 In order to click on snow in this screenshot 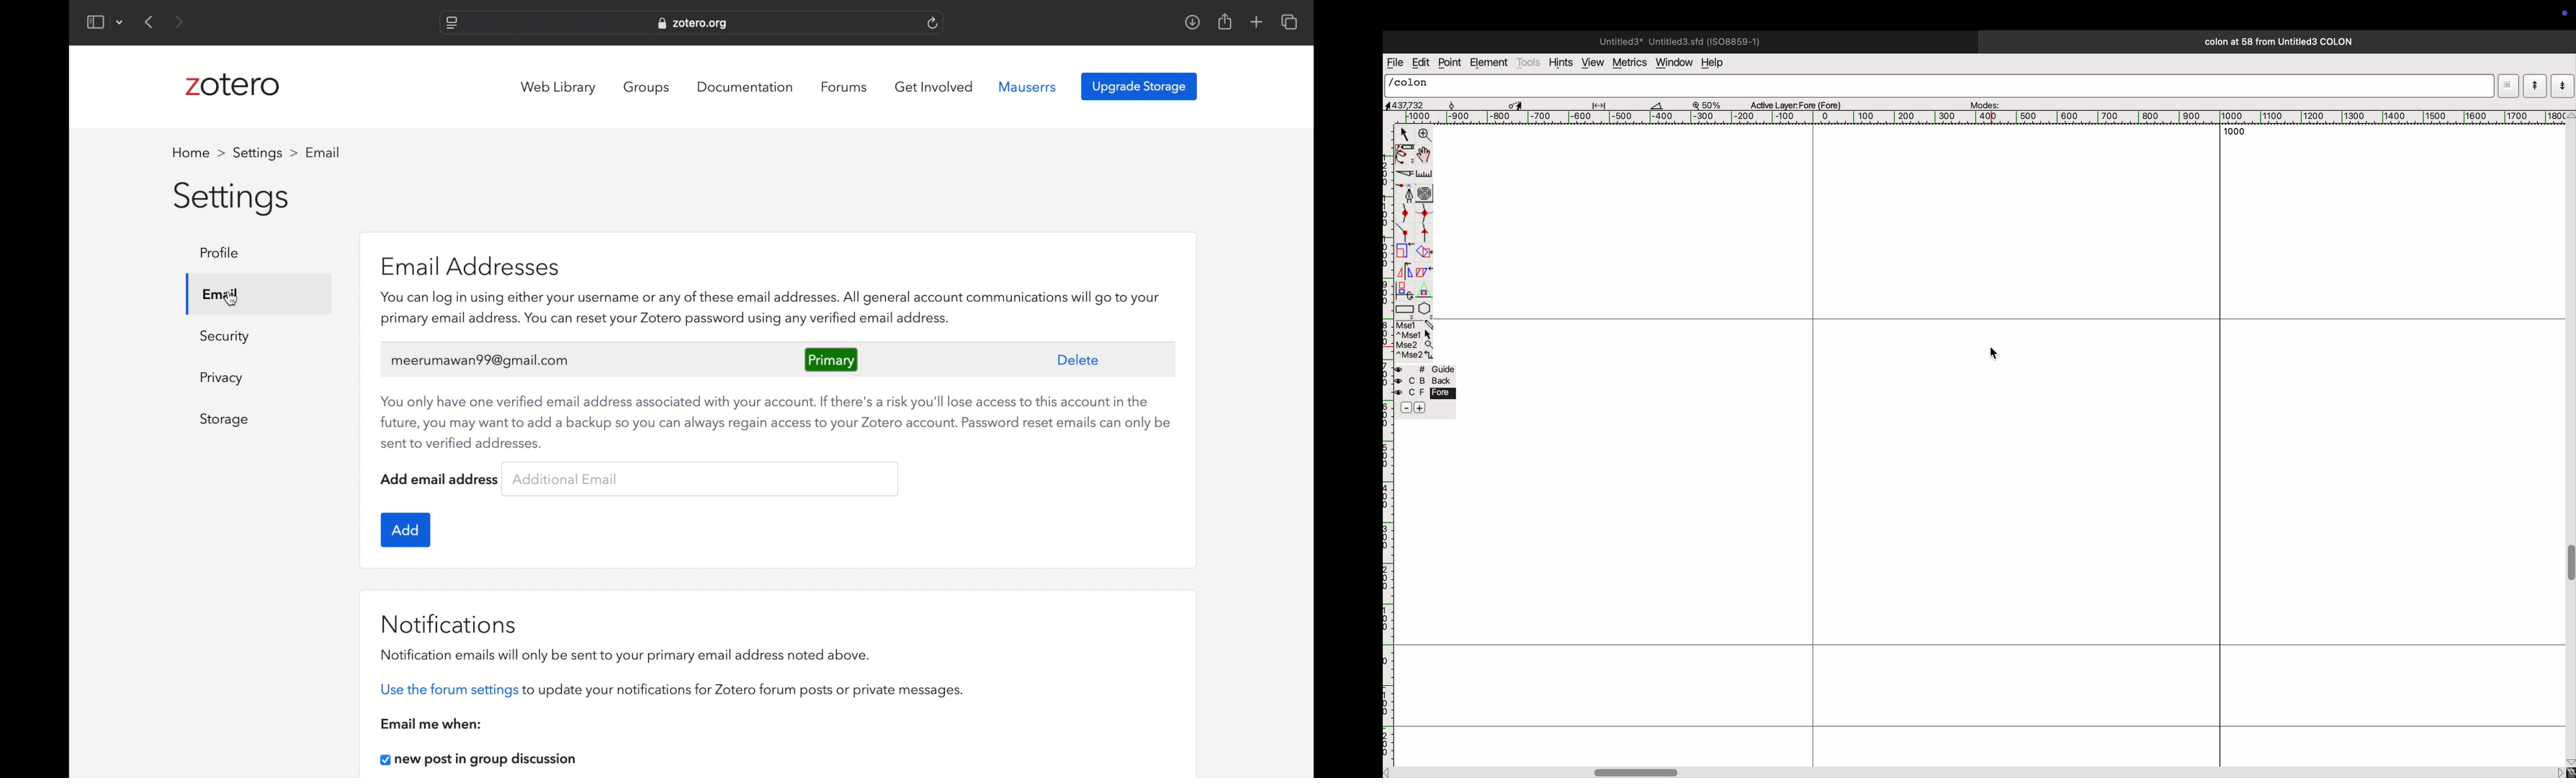, I will do `click(1461, 104)`.